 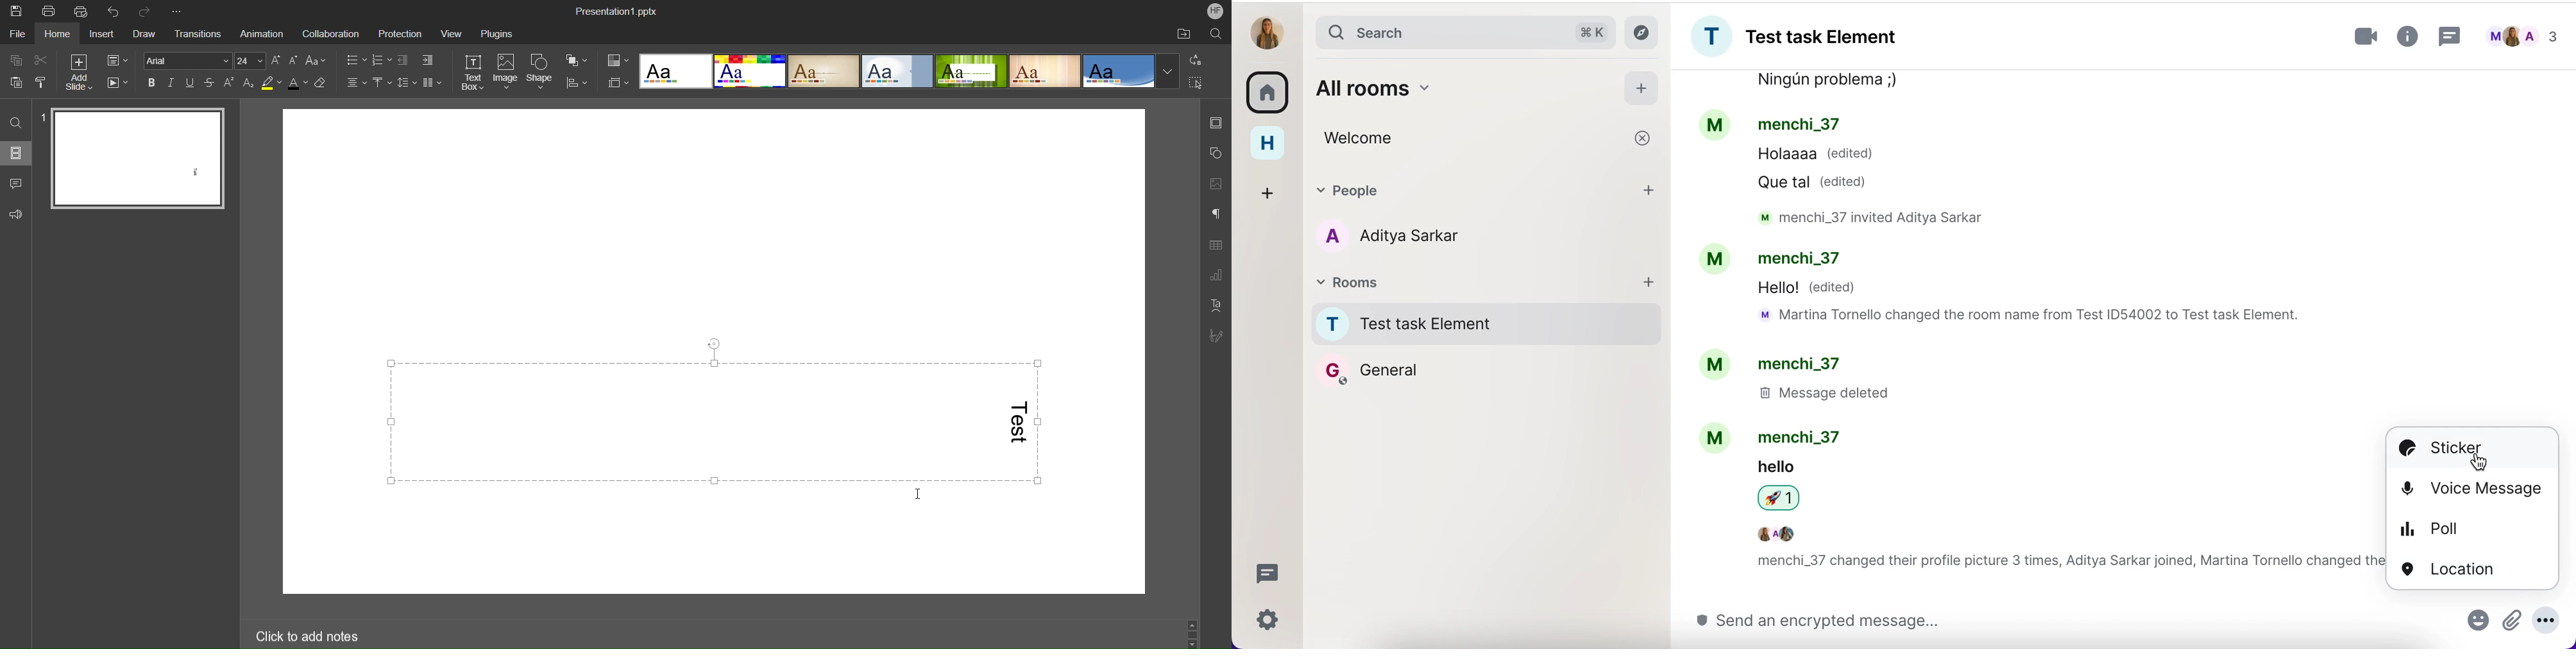 I want to click on Vertical Alignment, so click(x=382, y=84).